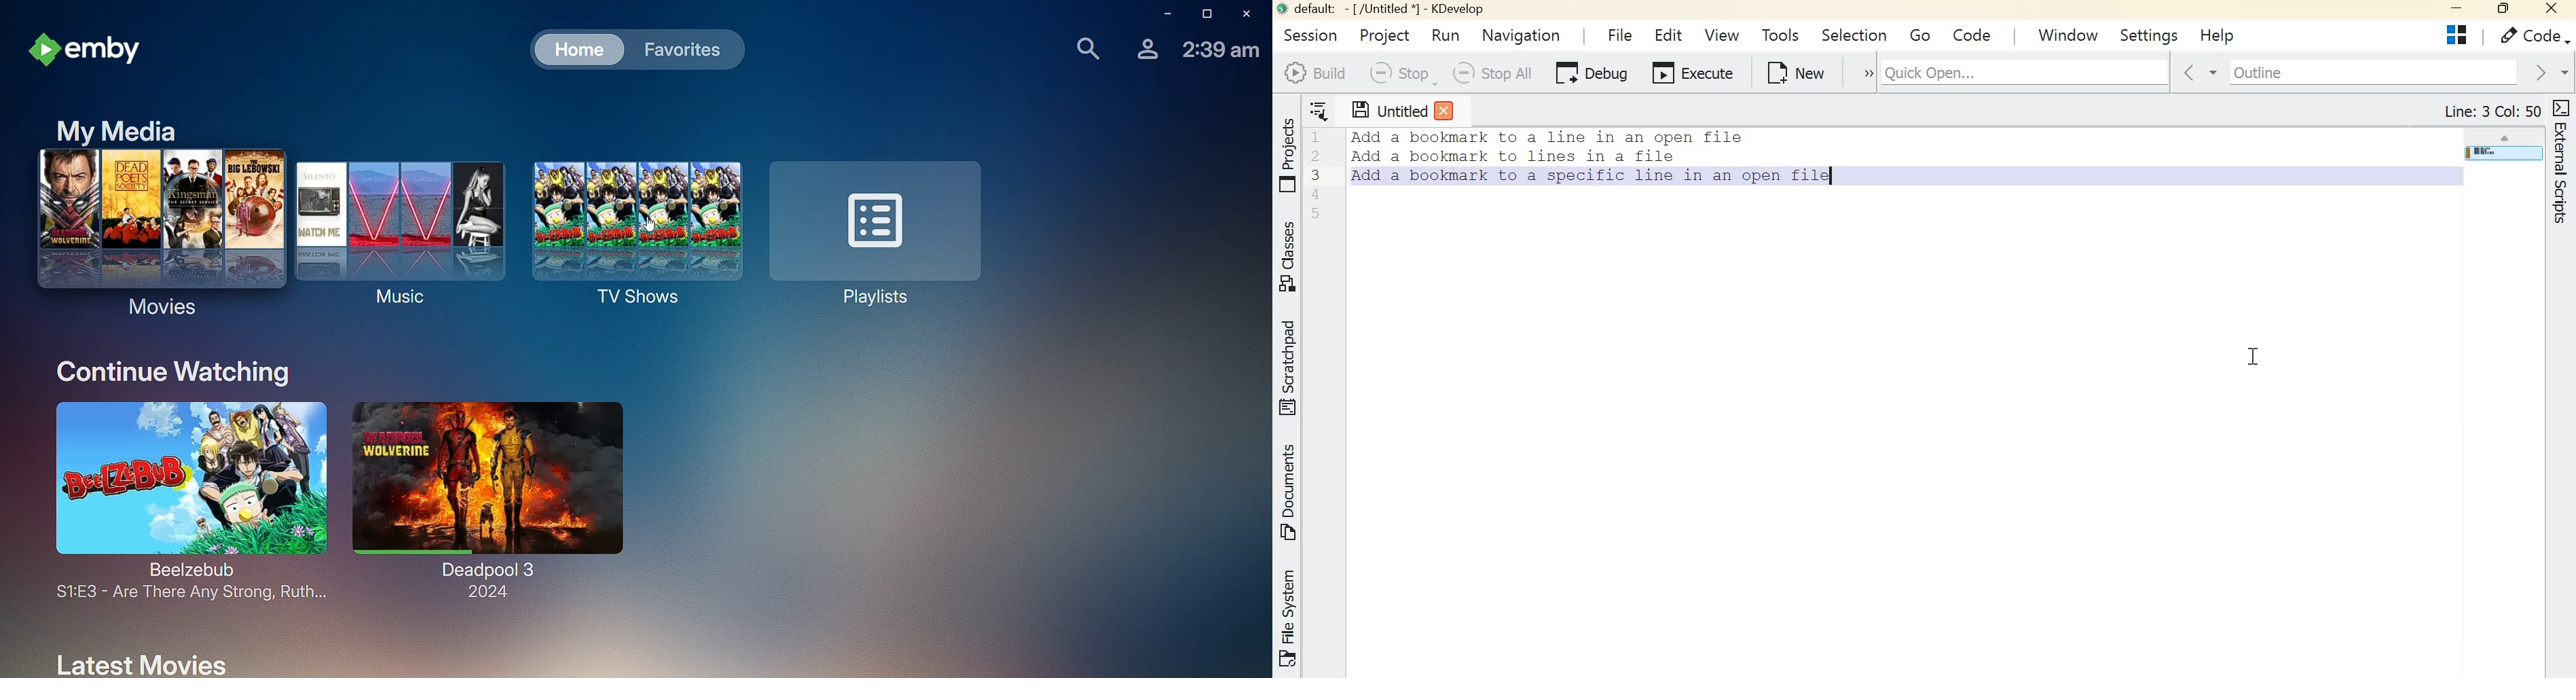  Describe the element at coordinates (1401, 73) in the screenshot. I see `Stop` at that location.